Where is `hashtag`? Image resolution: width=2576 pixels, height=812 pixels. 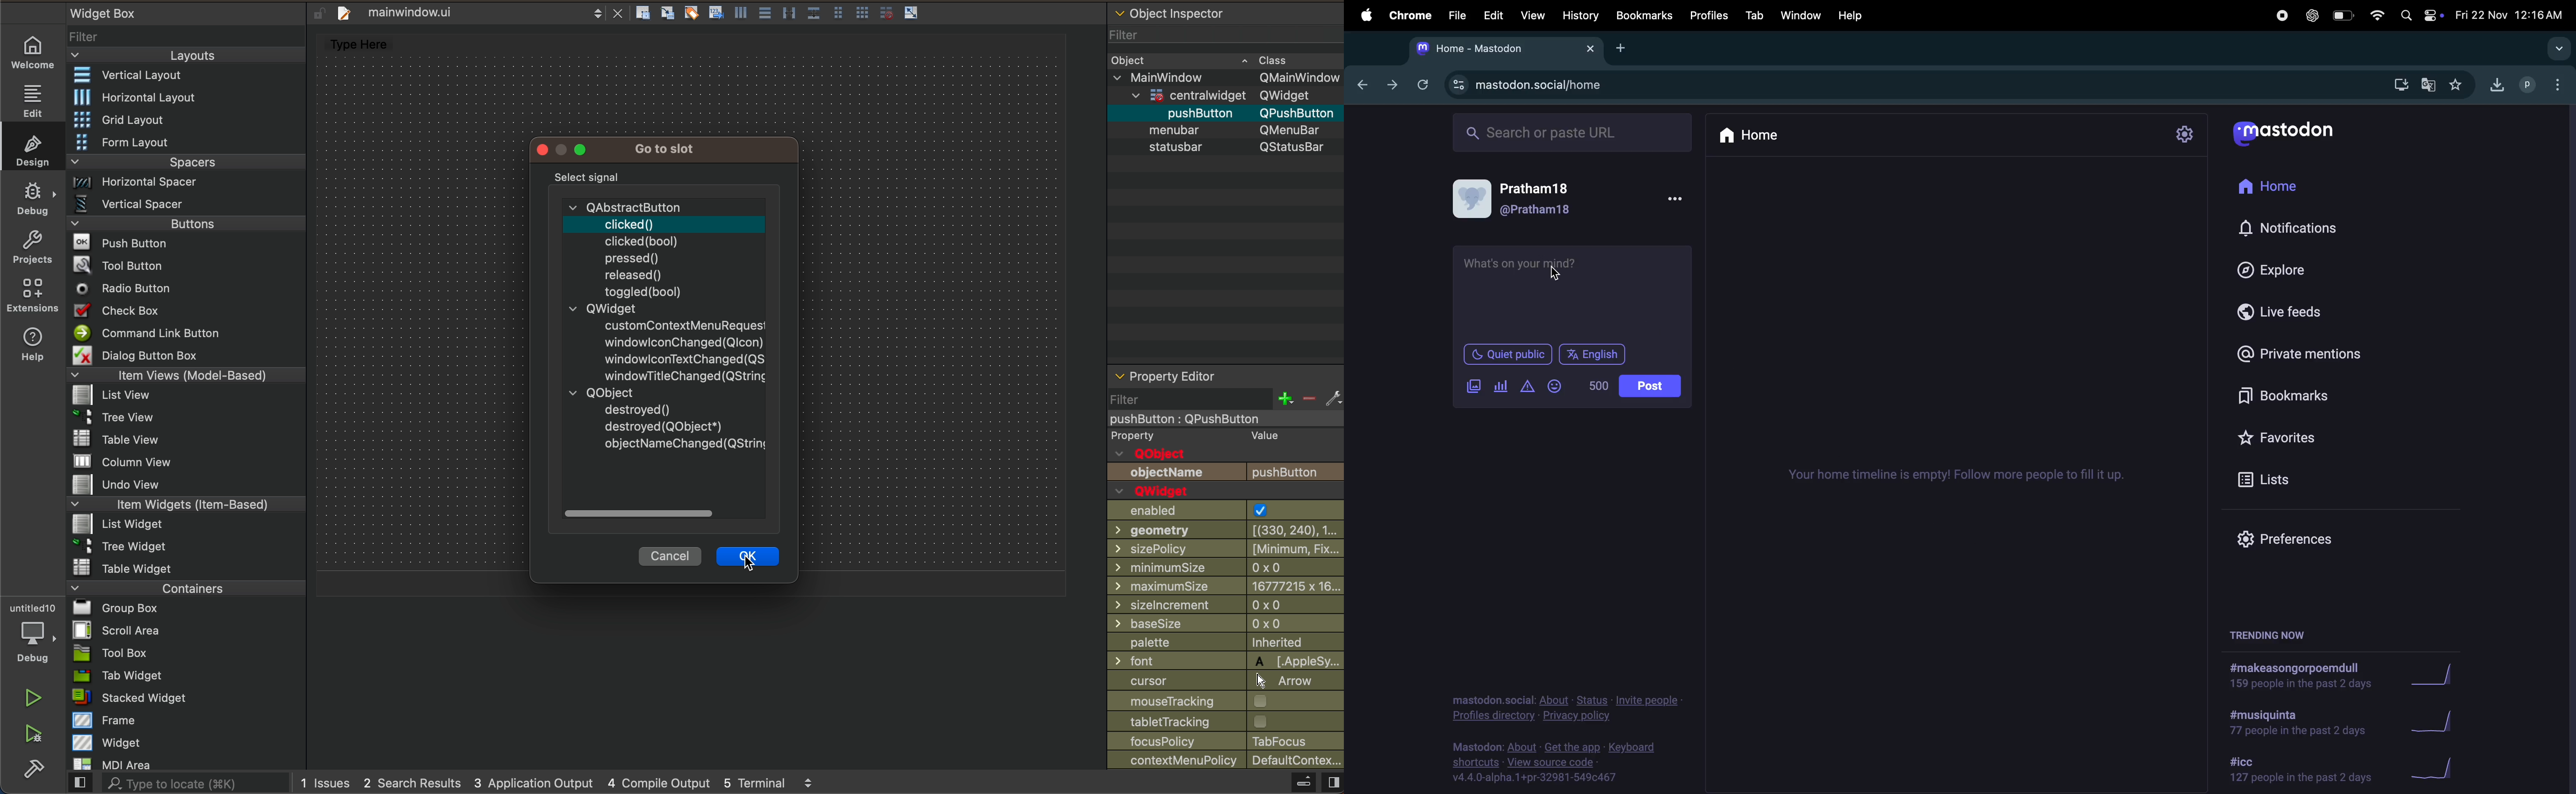
hashtag is located at coordinates (2298, 770).